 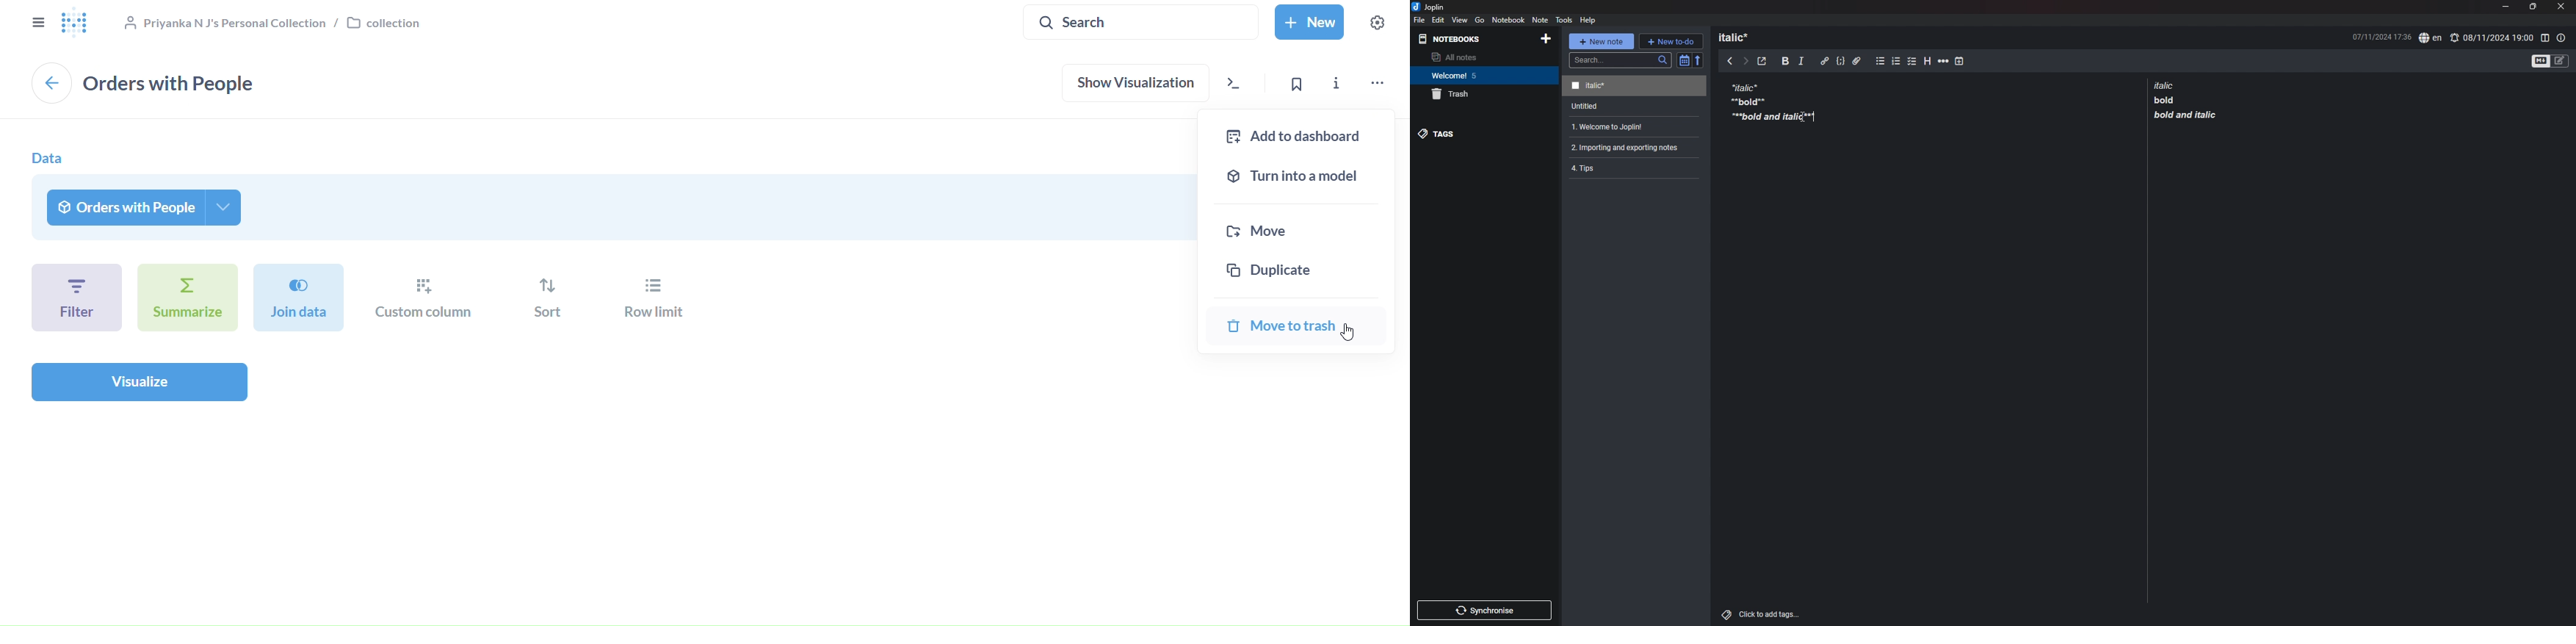 I want to click on New, so click(x=1311, y=21).